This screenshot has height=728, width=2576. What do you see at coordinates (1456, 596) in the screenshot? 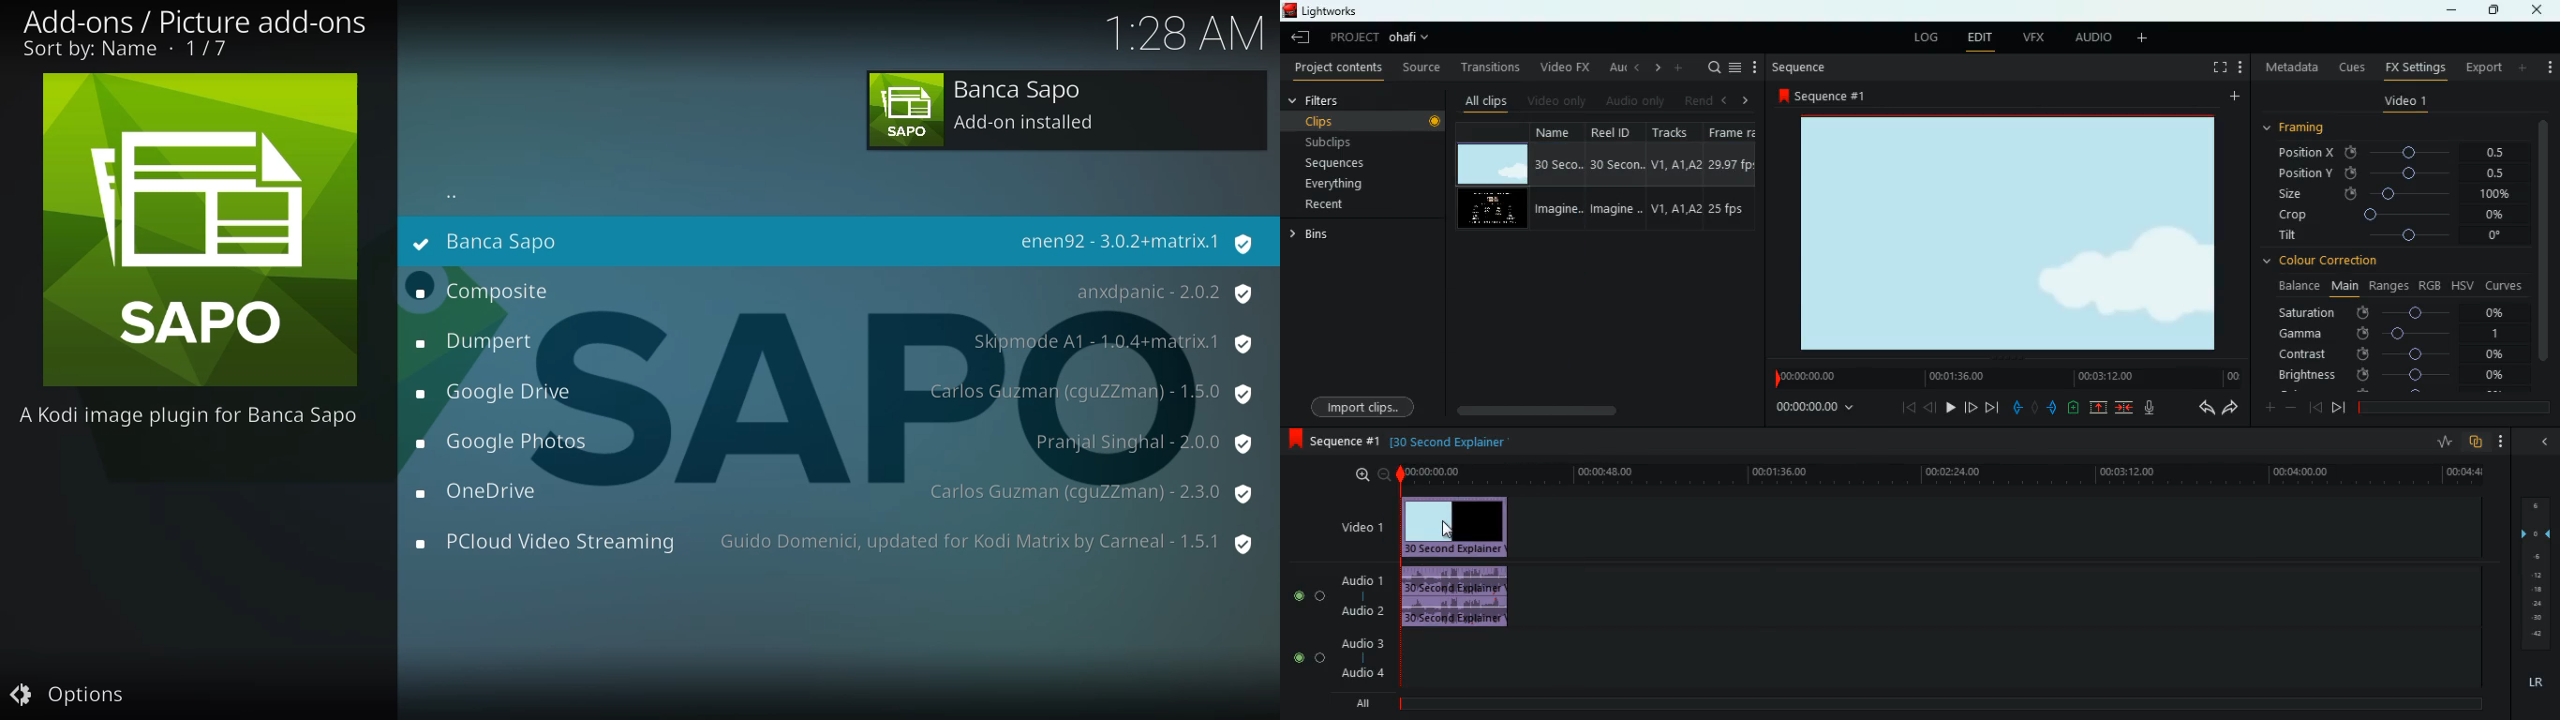
I see `audio` at bounding box center [1456, 596].